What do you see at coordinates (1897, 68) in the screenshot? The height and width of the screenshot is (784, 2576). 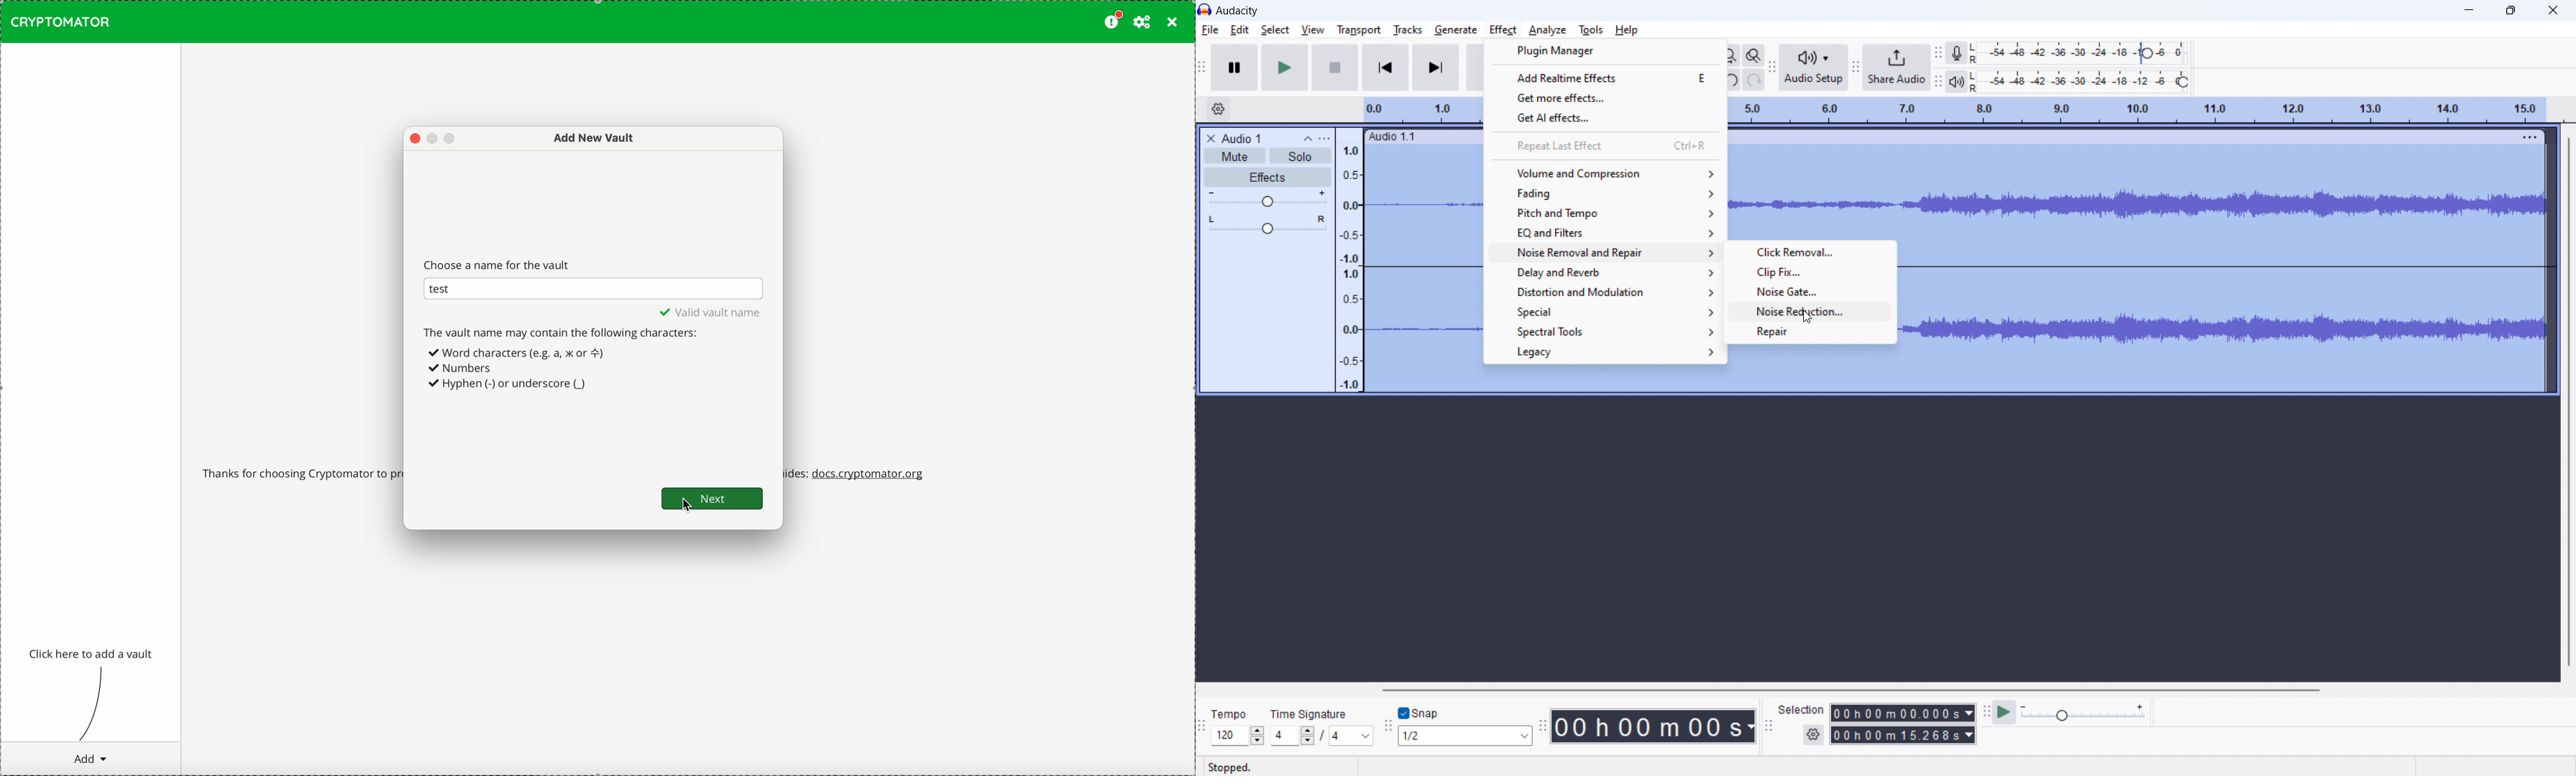 I see `share audio` at bounding box center [1897, 68].